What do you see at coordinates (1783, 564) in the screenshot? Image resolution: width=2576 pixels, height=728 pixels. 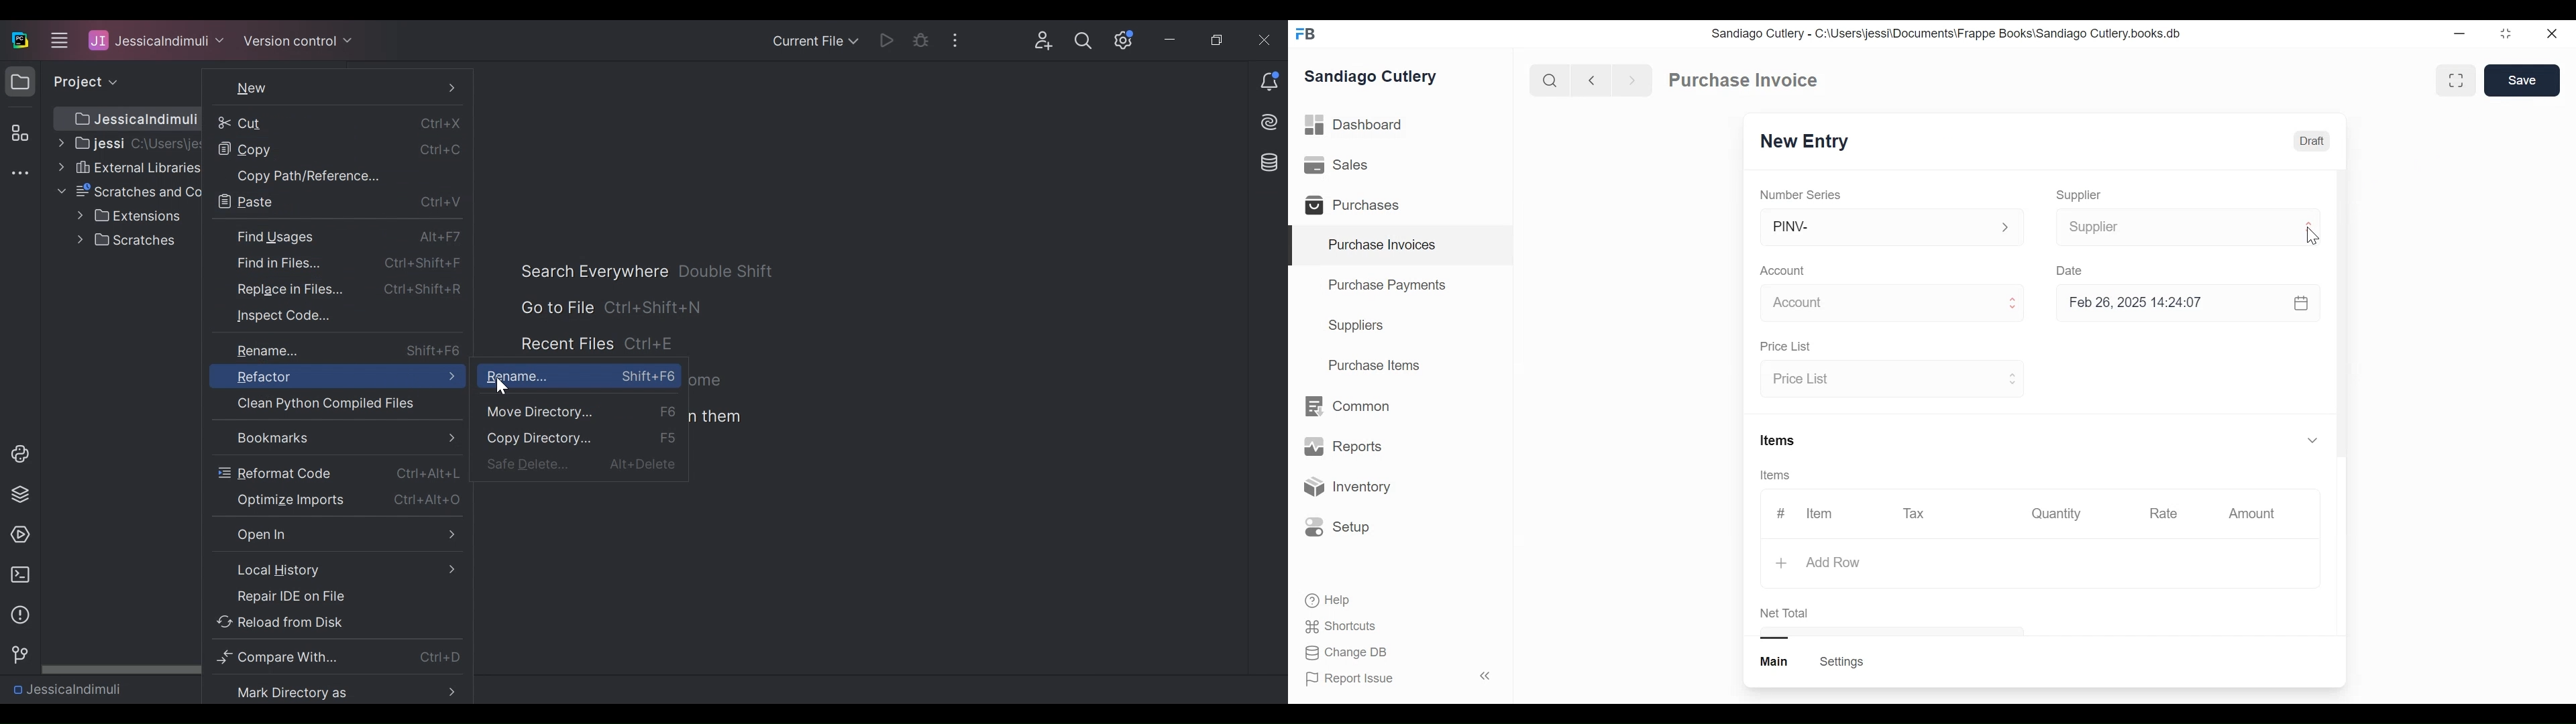 I see `+` at bounding box center [1783, 564].